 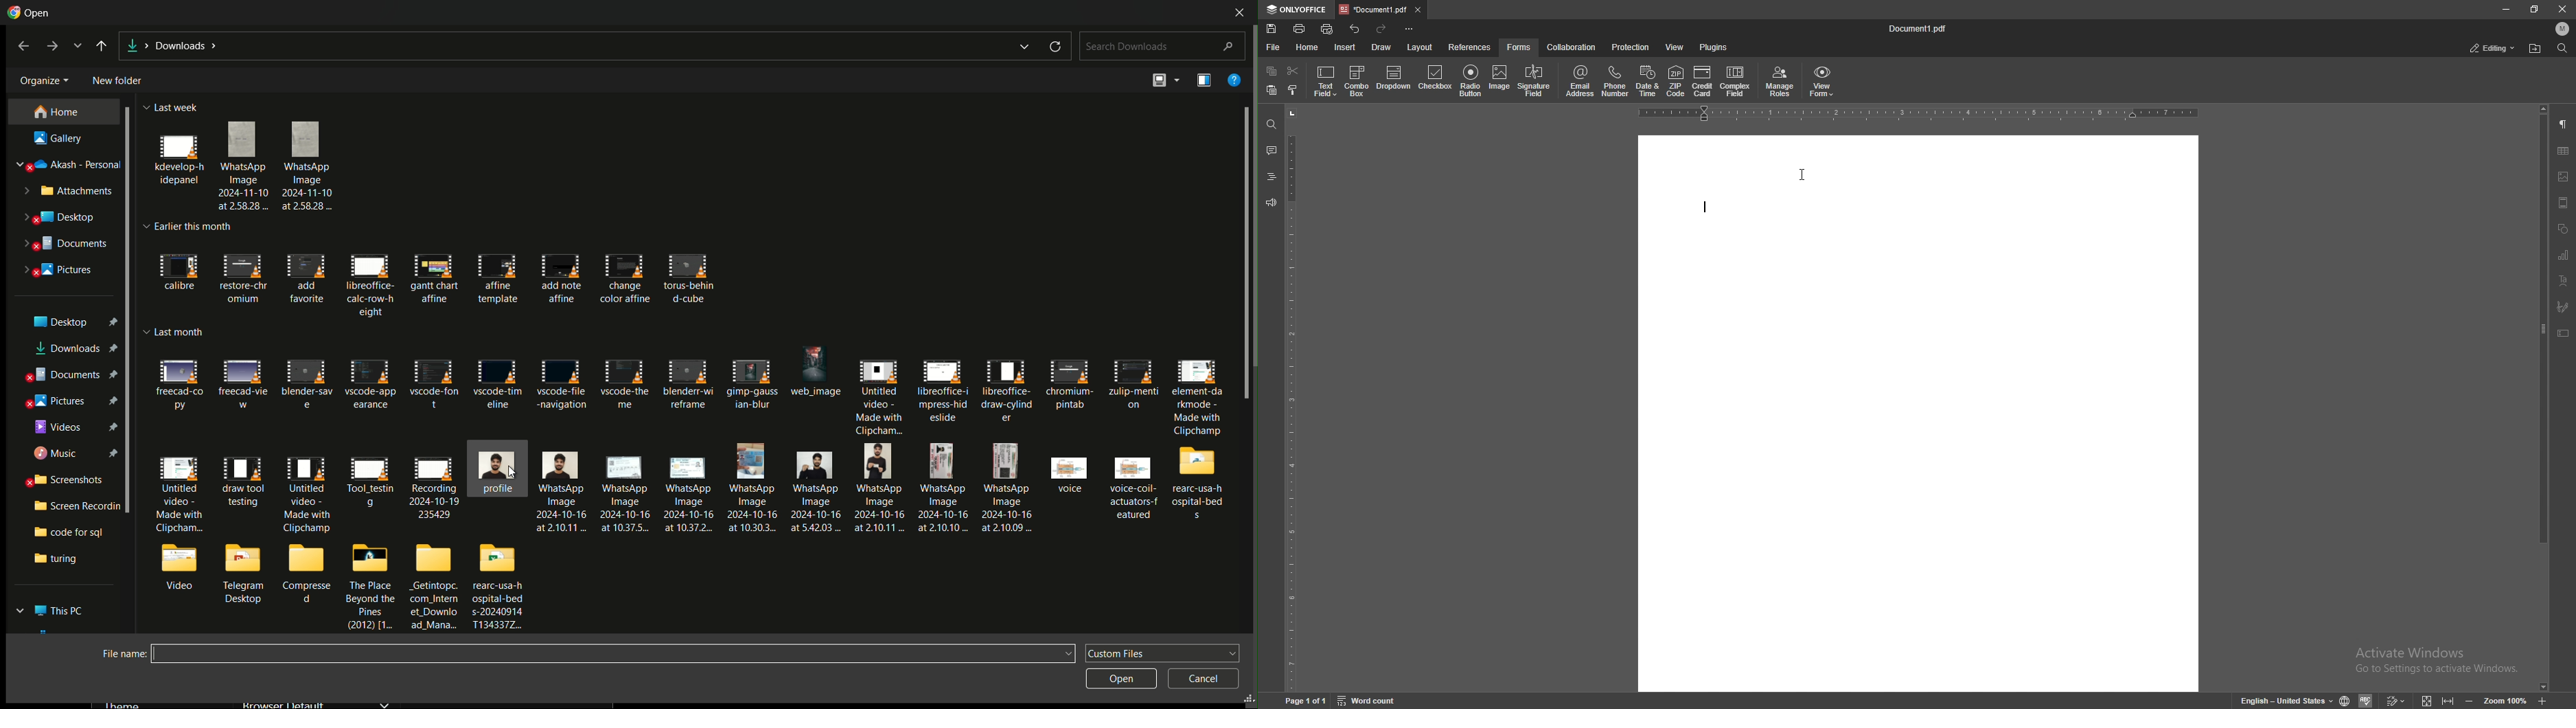 I want to click on copy style, so click(x=1293, y=91).